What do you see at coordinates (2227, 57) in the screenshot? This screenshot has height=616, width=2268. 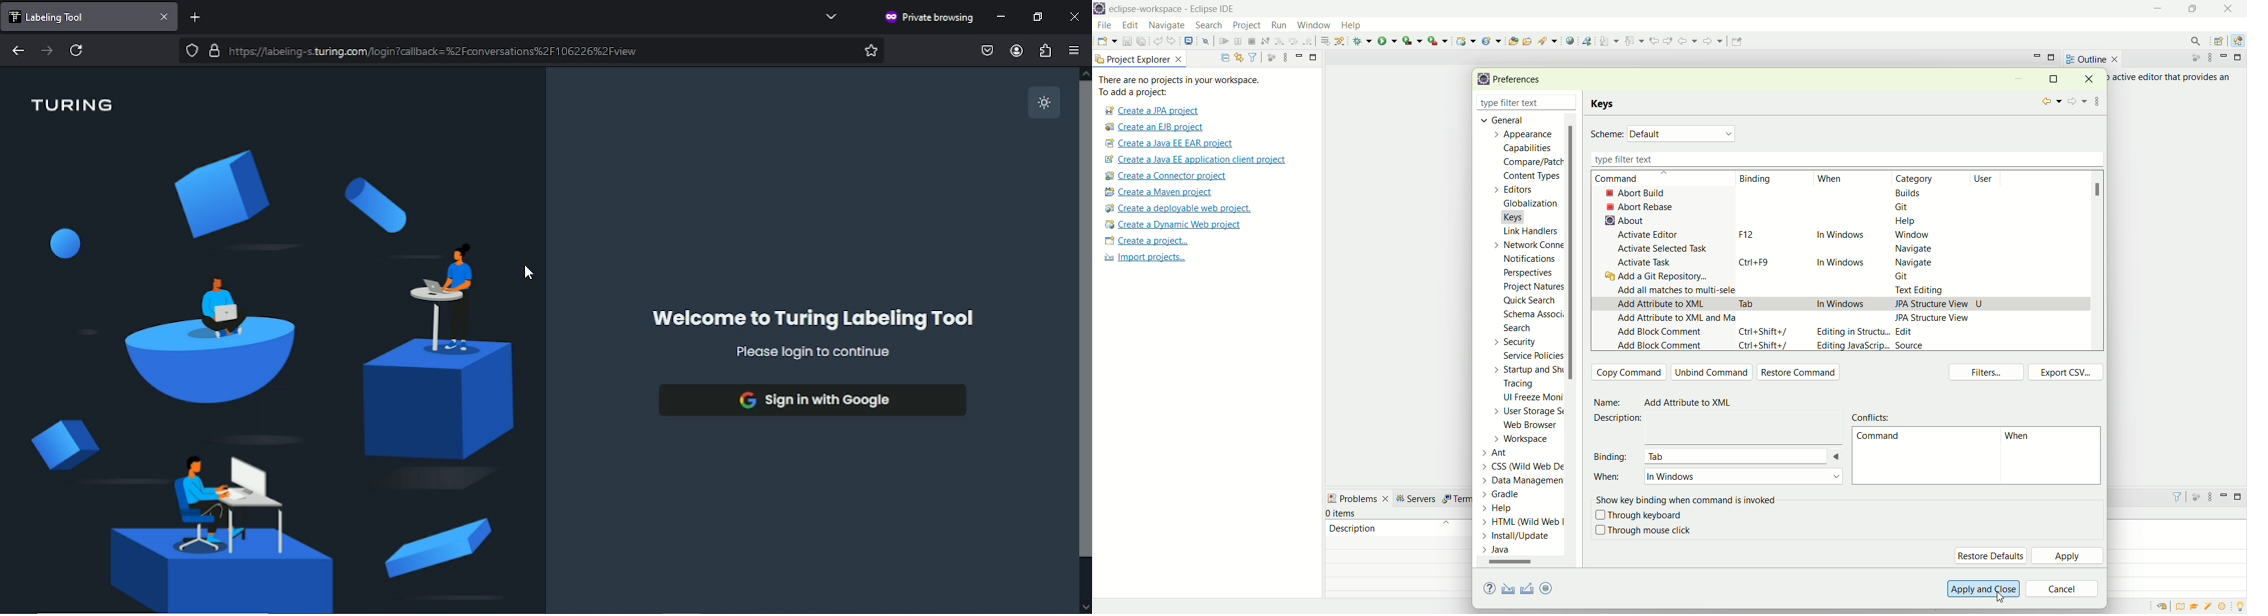 I see `minimize` at bounding box center [2227, 57].